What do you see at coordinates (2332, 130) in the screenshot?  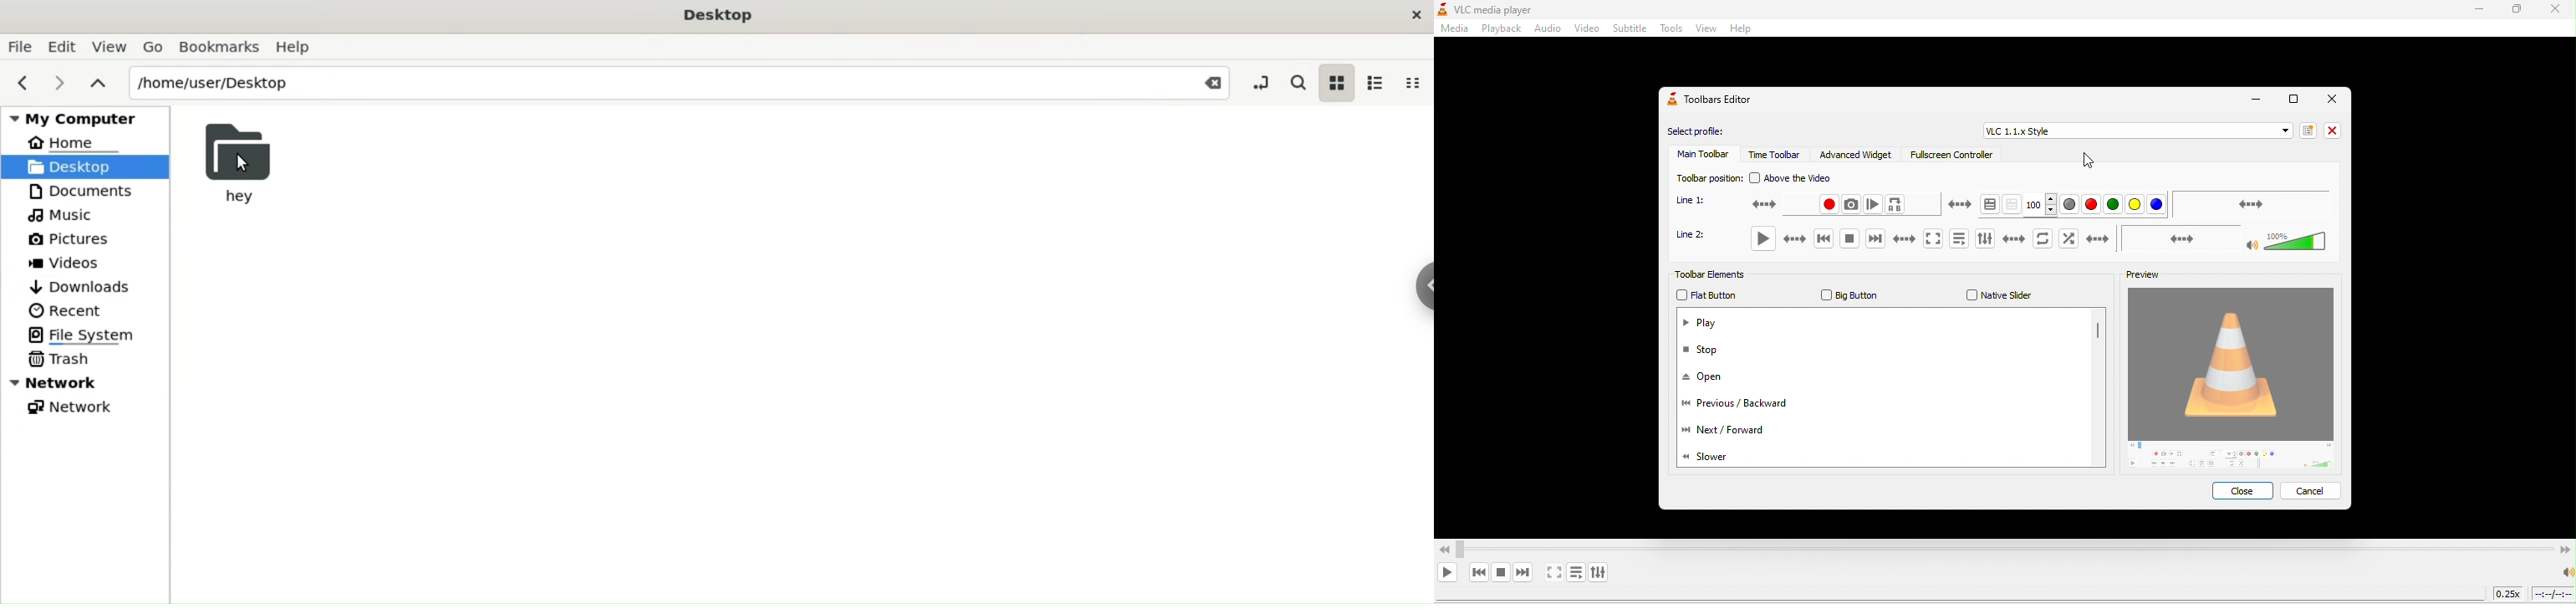 I see `close` at bounding box center [2332, 130].